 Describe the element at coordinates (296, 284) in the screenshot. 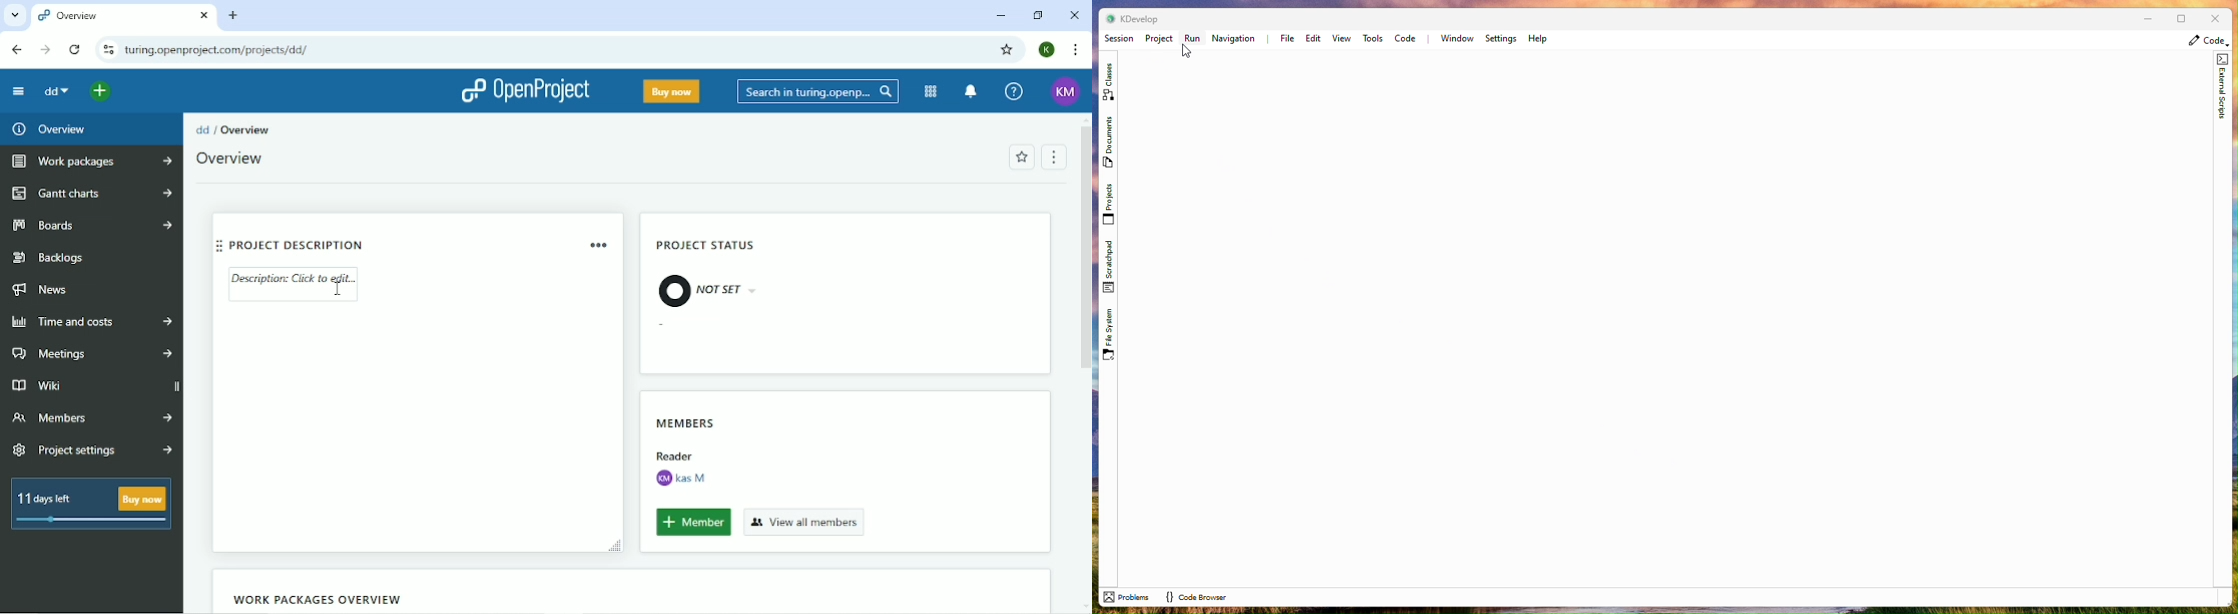

I see `Decription: Click to edit` at that location.